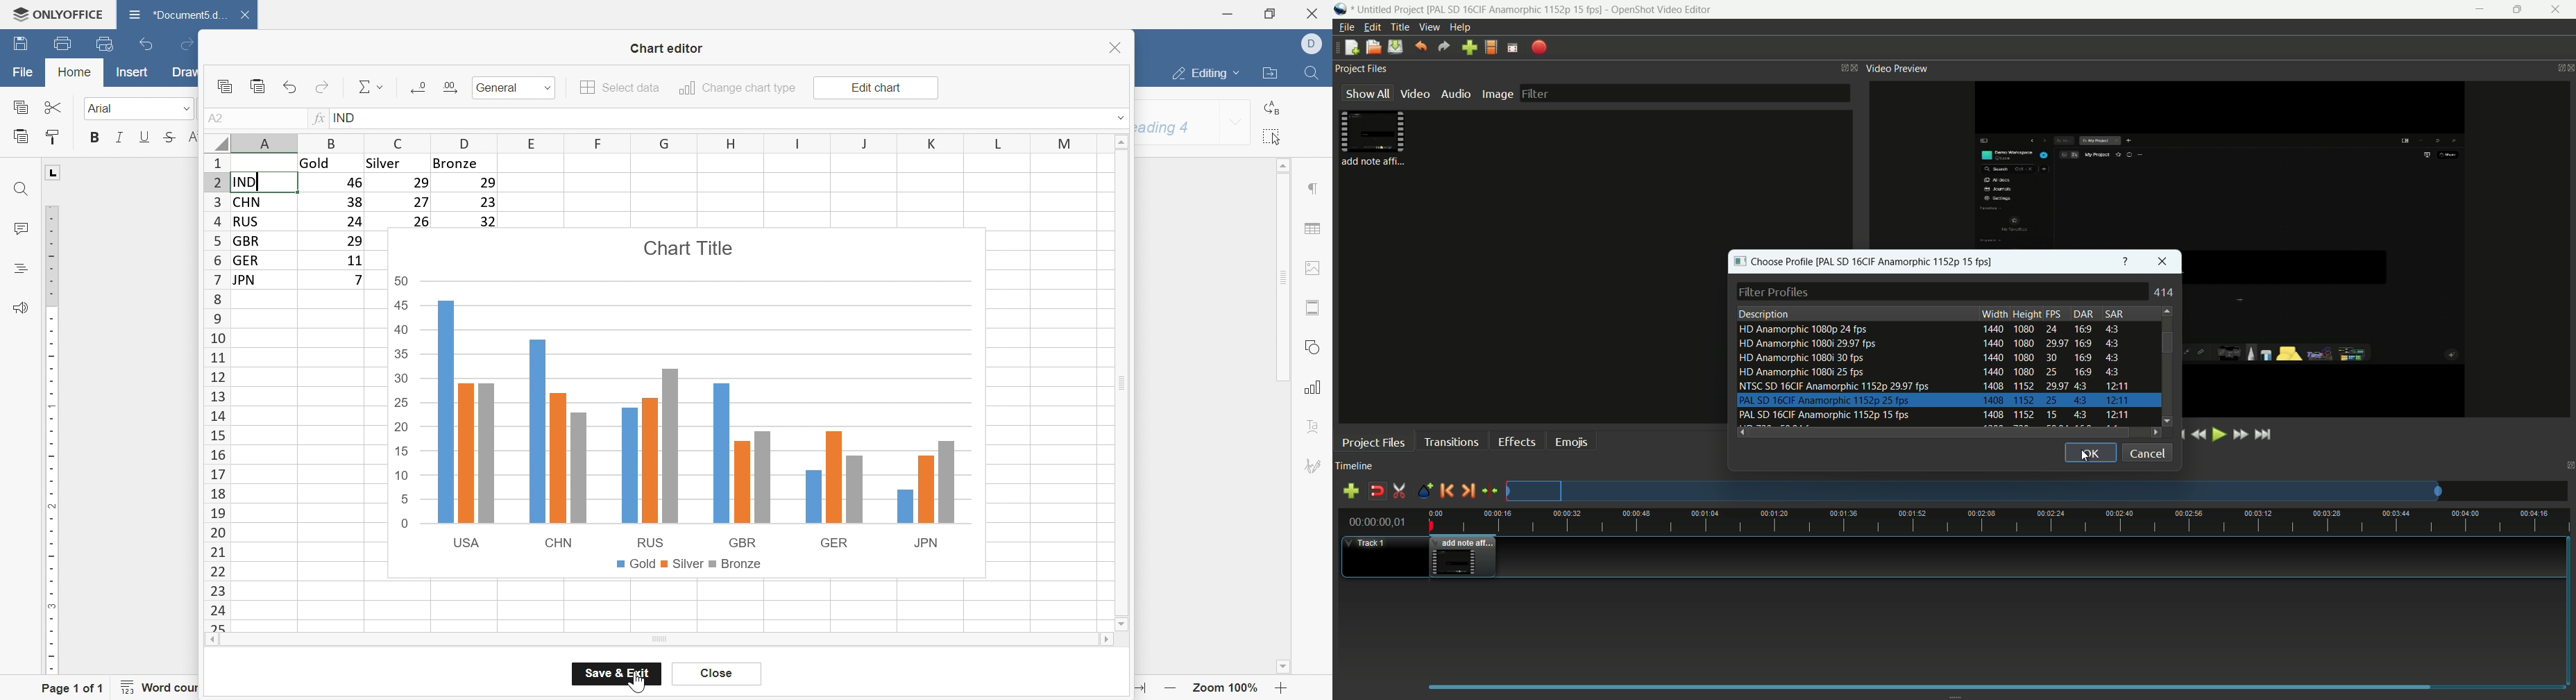 The image size is (2576, 700). What do you see at coordinates (1930, 345) in the screenshot?
I see `profile-2` at bounding box center [1930, 345].